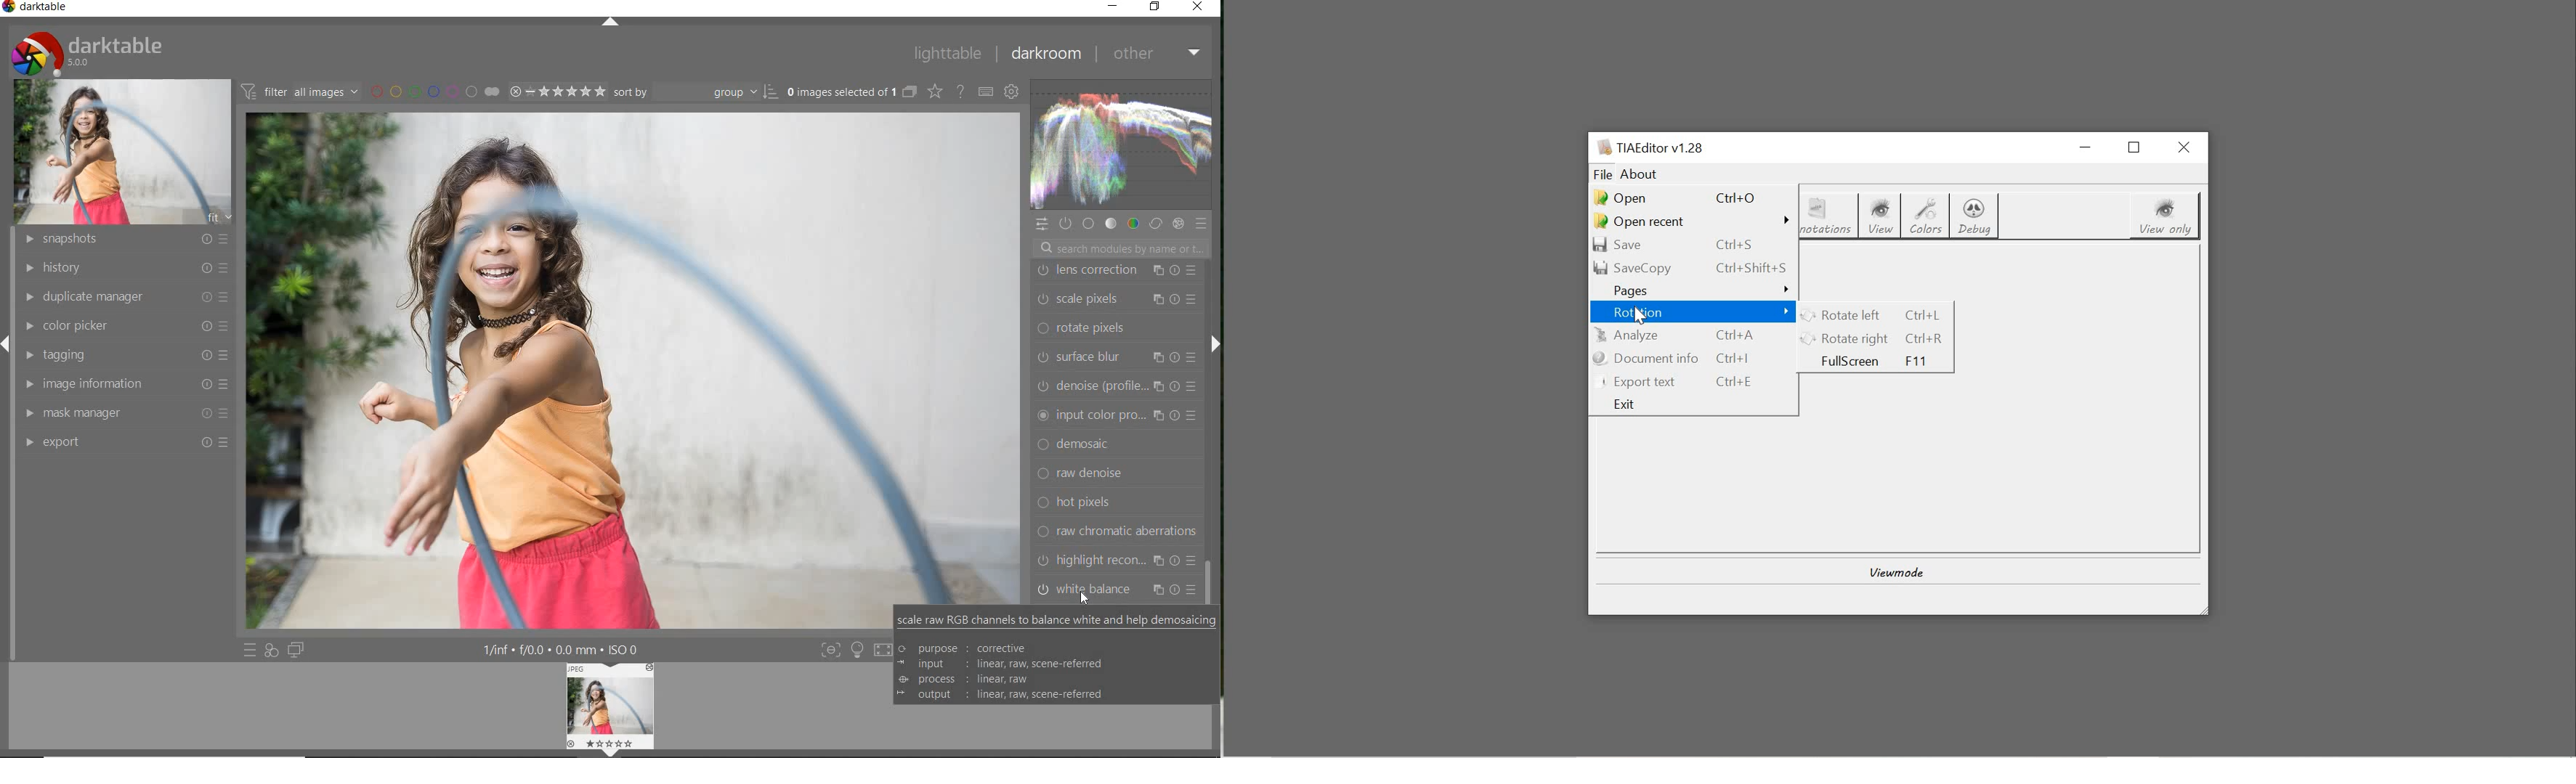 The width and height of the screenshot is (2576, 784). I want to click on sort, so click(695, 91).